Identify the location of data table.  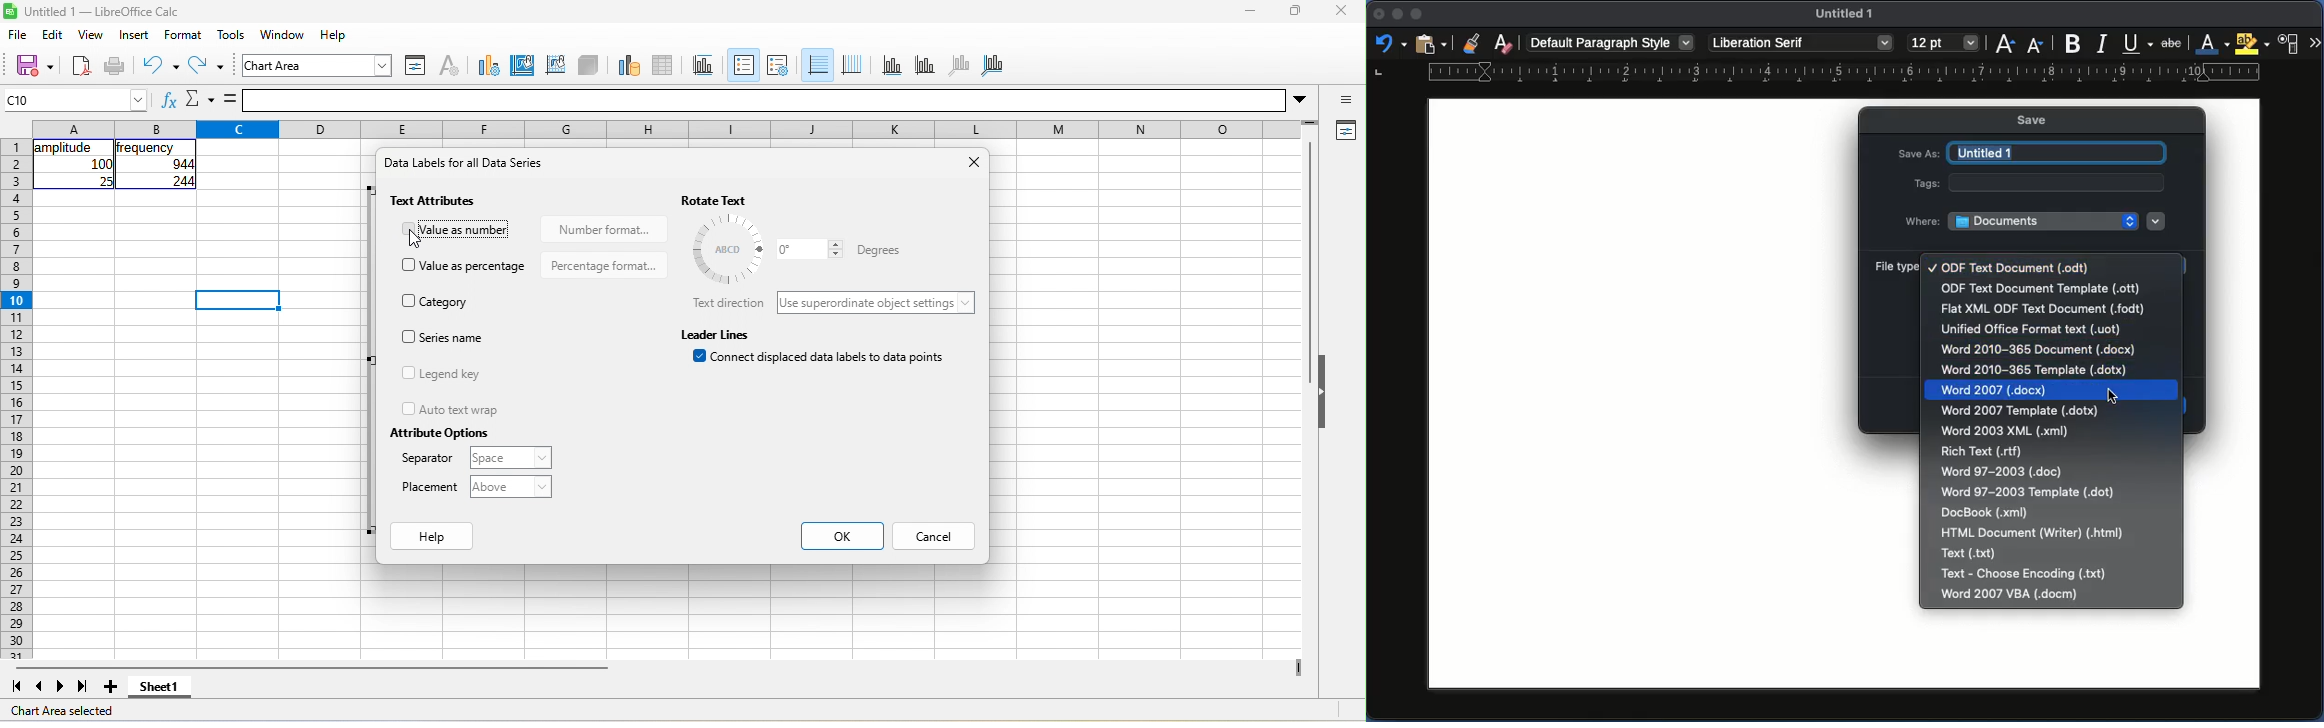
(670, 63).